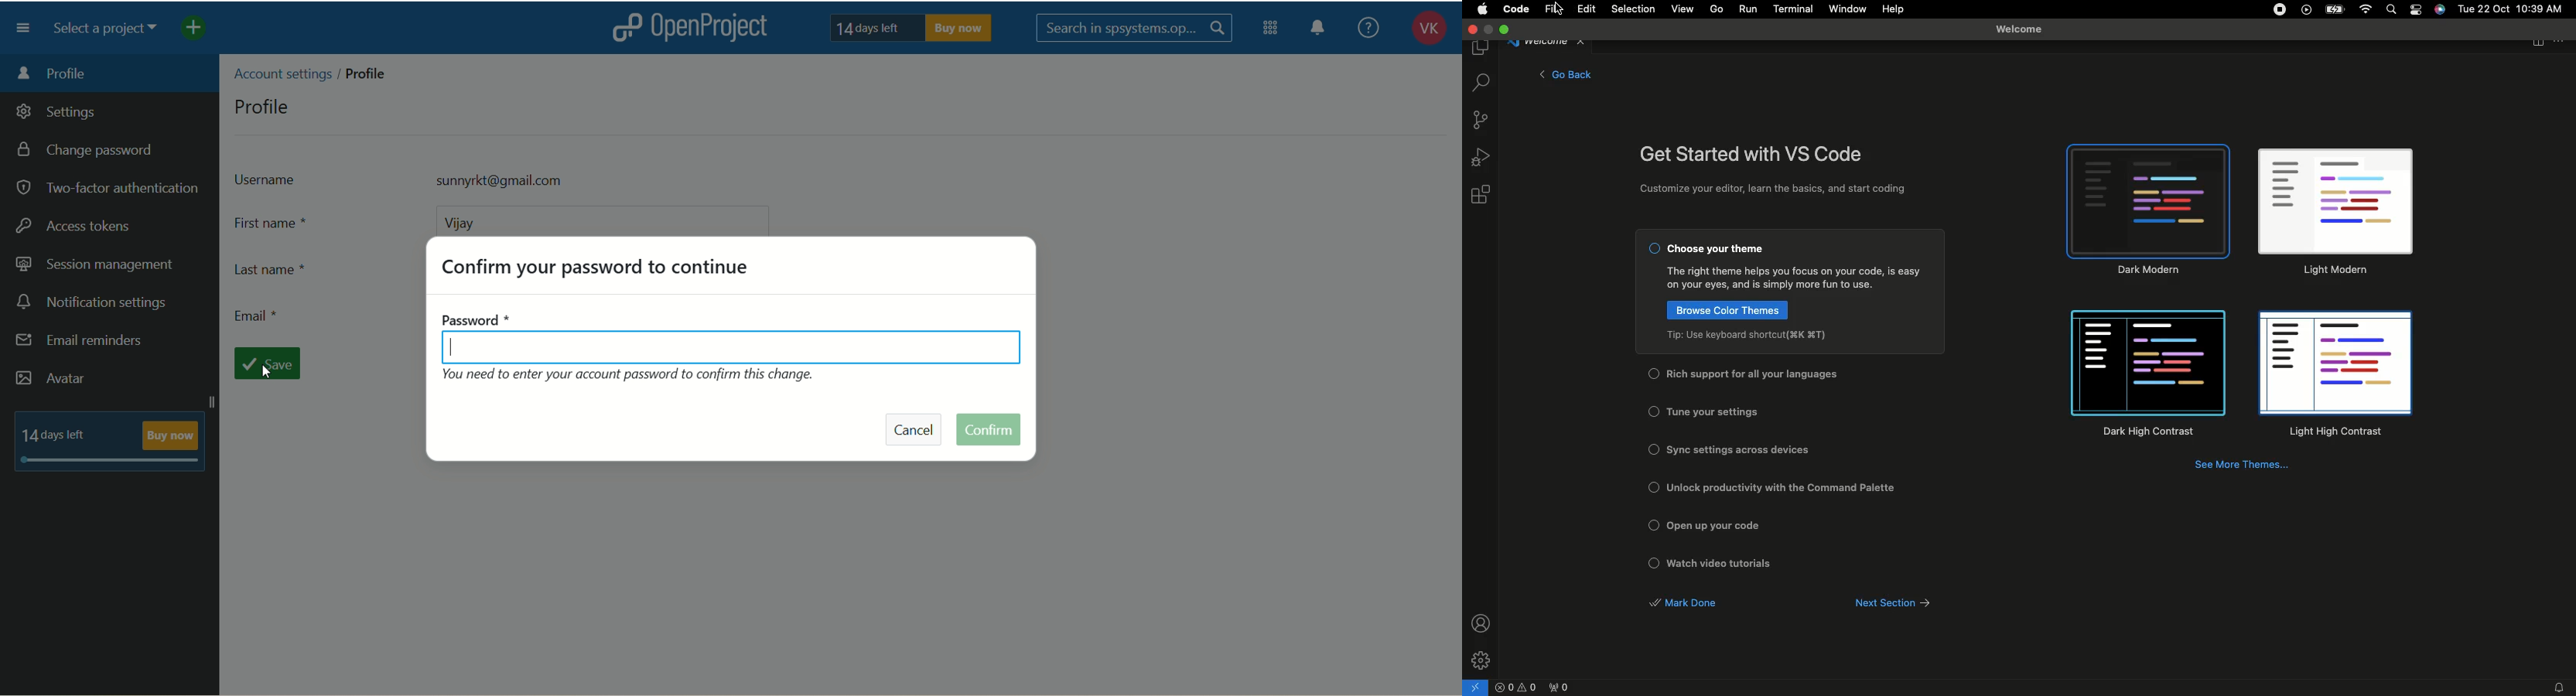 The height and width of the screenshot is (700, 2576). What do you see at coordinates (1795, 278) in the screenshot?
I see `Guide text` at bounding box center [1795, 278].